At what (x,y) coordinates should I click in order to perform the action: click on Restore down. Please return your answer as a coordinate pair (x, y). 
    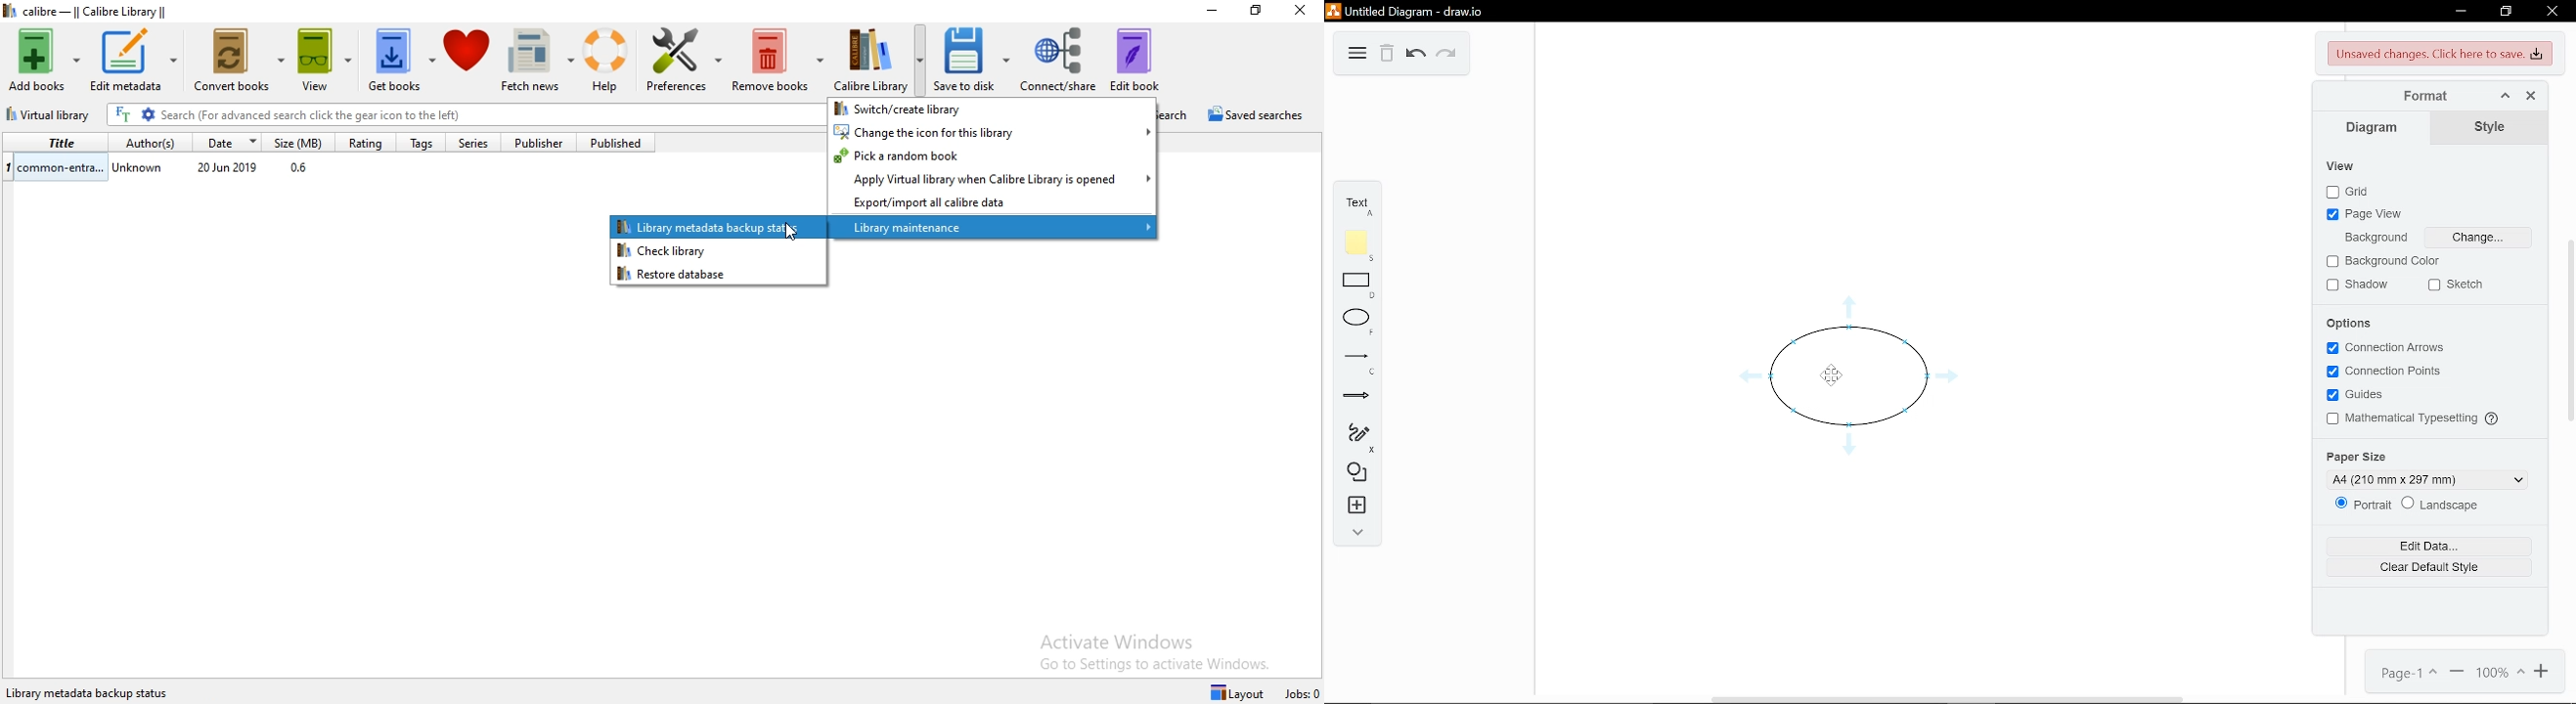
    Looking at the image, I should click on (2508, 12).